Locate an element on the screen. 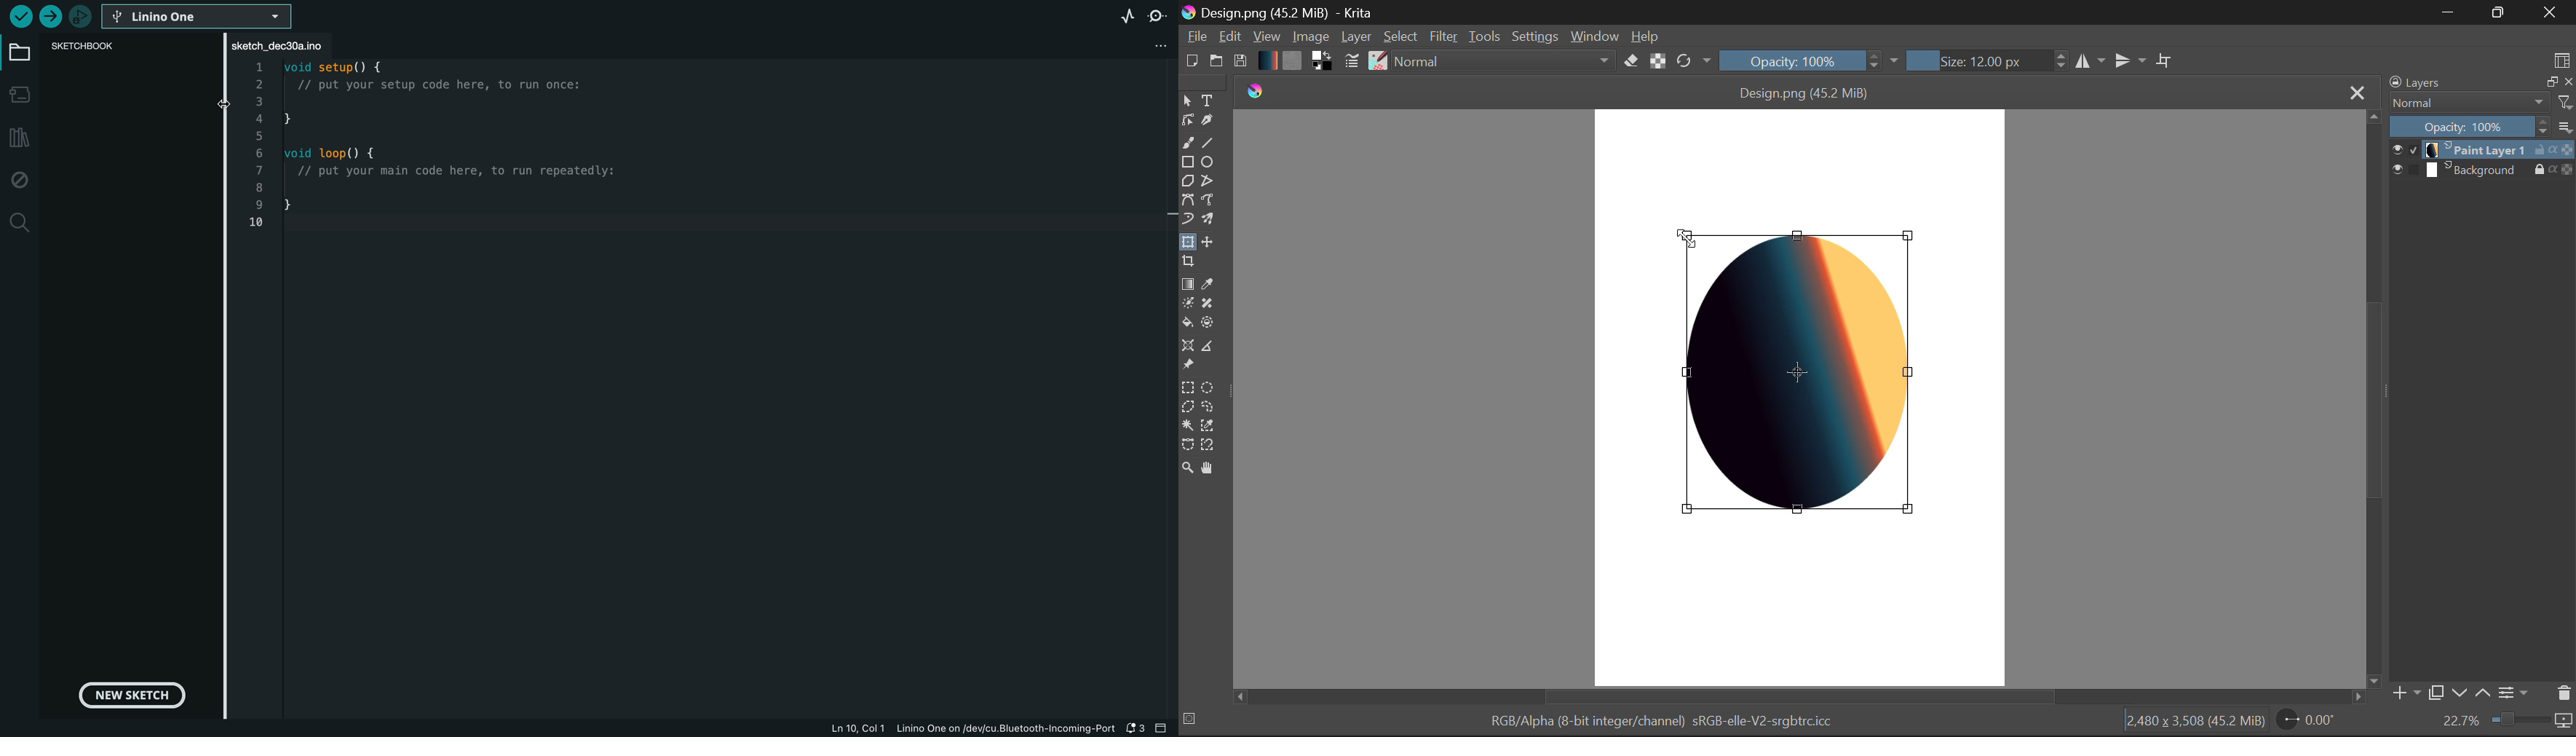 This screenshot has width=2576, height=756. Copy Layer is located at coordinates (2435, 693).